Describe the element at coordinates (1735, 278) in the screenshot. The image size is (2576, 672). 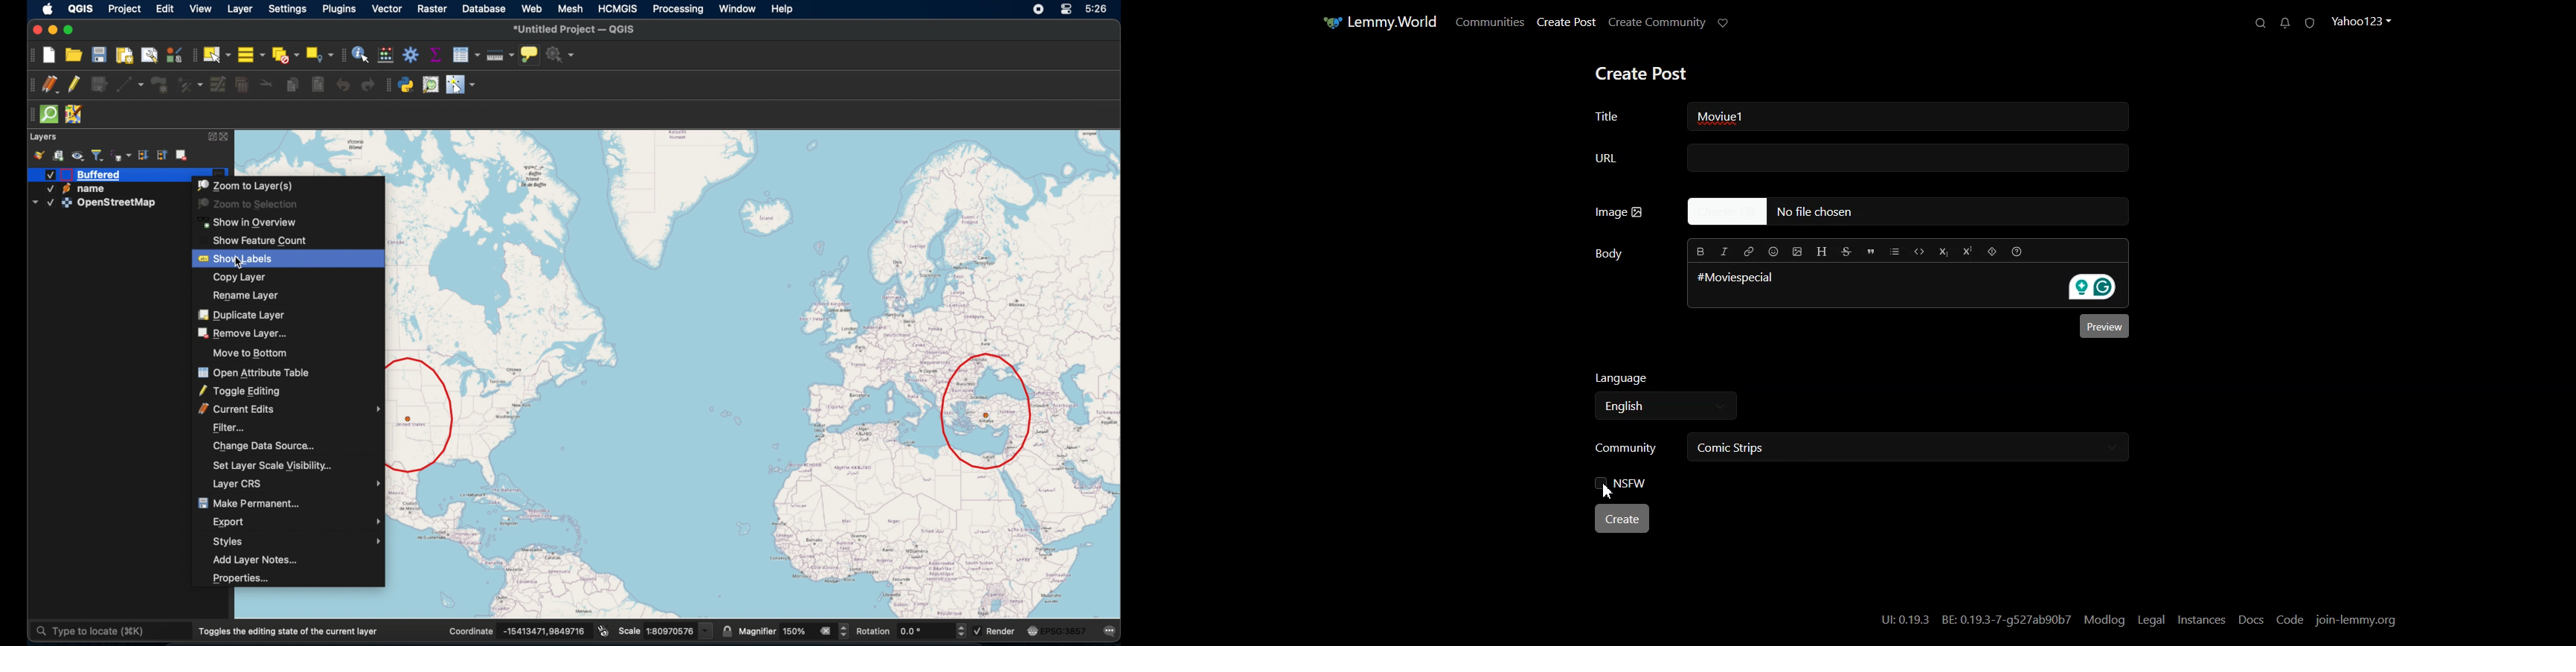
I see `#Moviespecial` at that location.